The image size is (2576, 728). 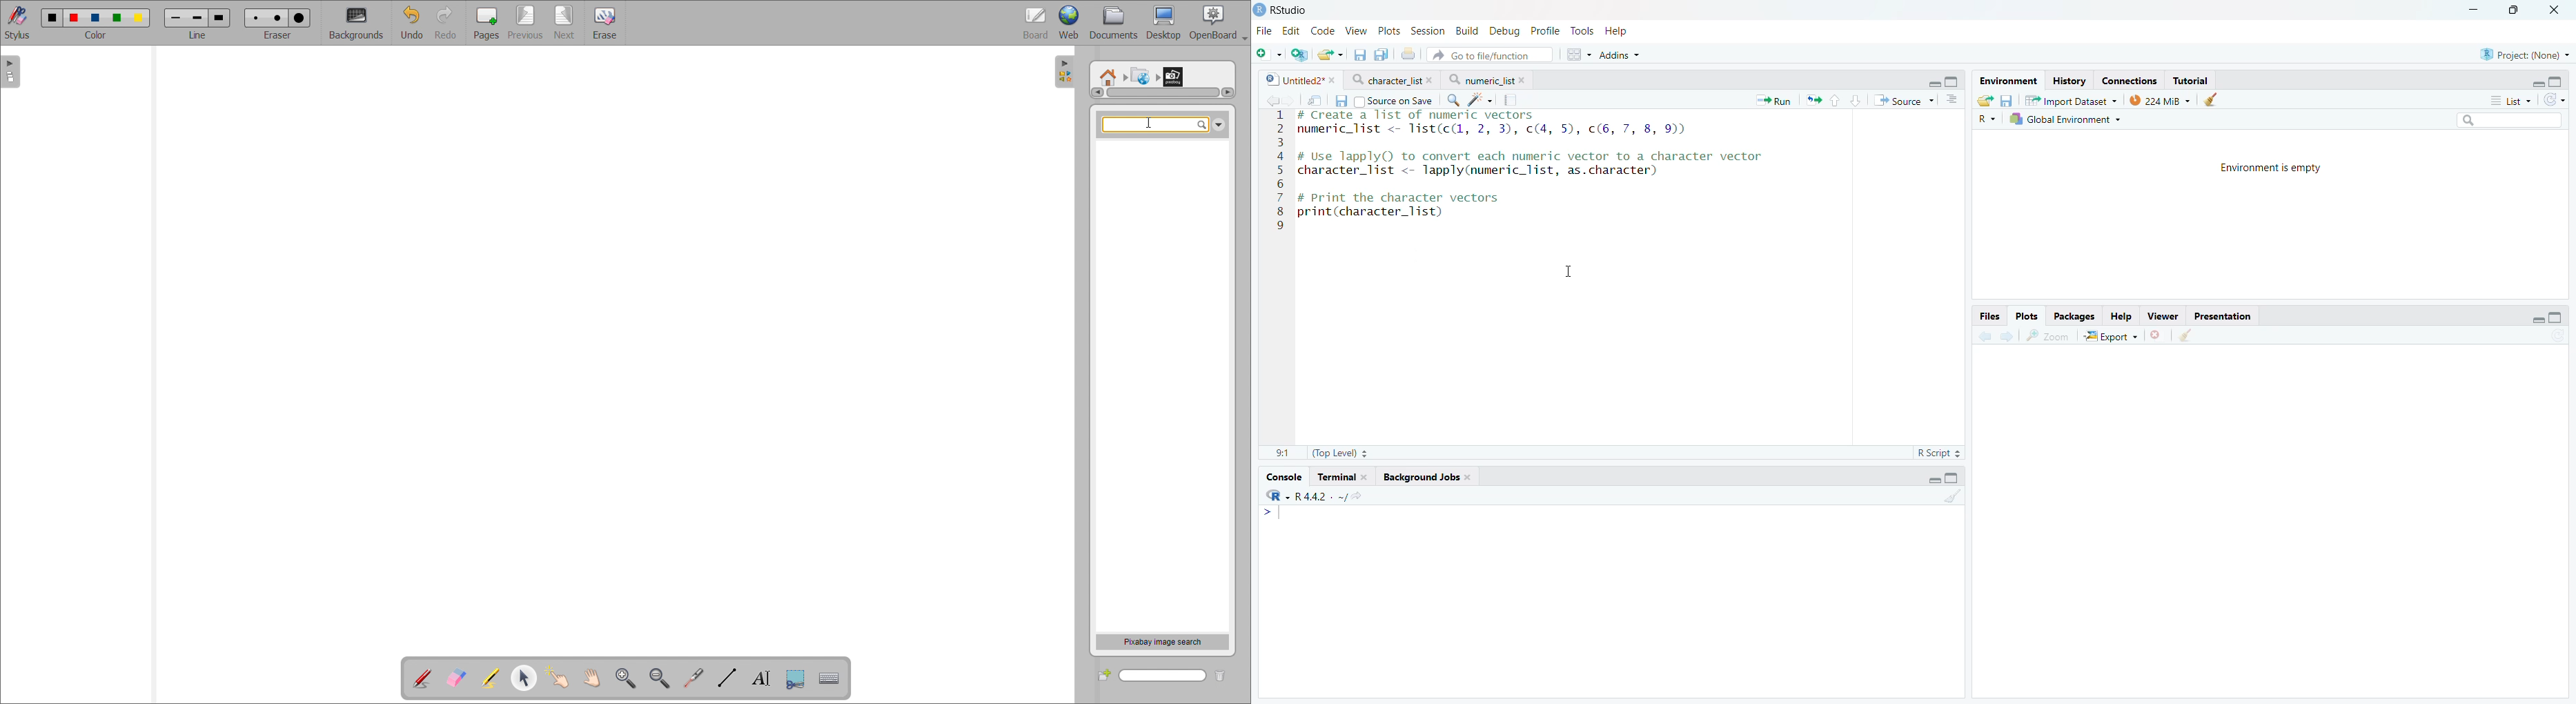 I want to click on Down arrow, so click(x=1219, y=123).